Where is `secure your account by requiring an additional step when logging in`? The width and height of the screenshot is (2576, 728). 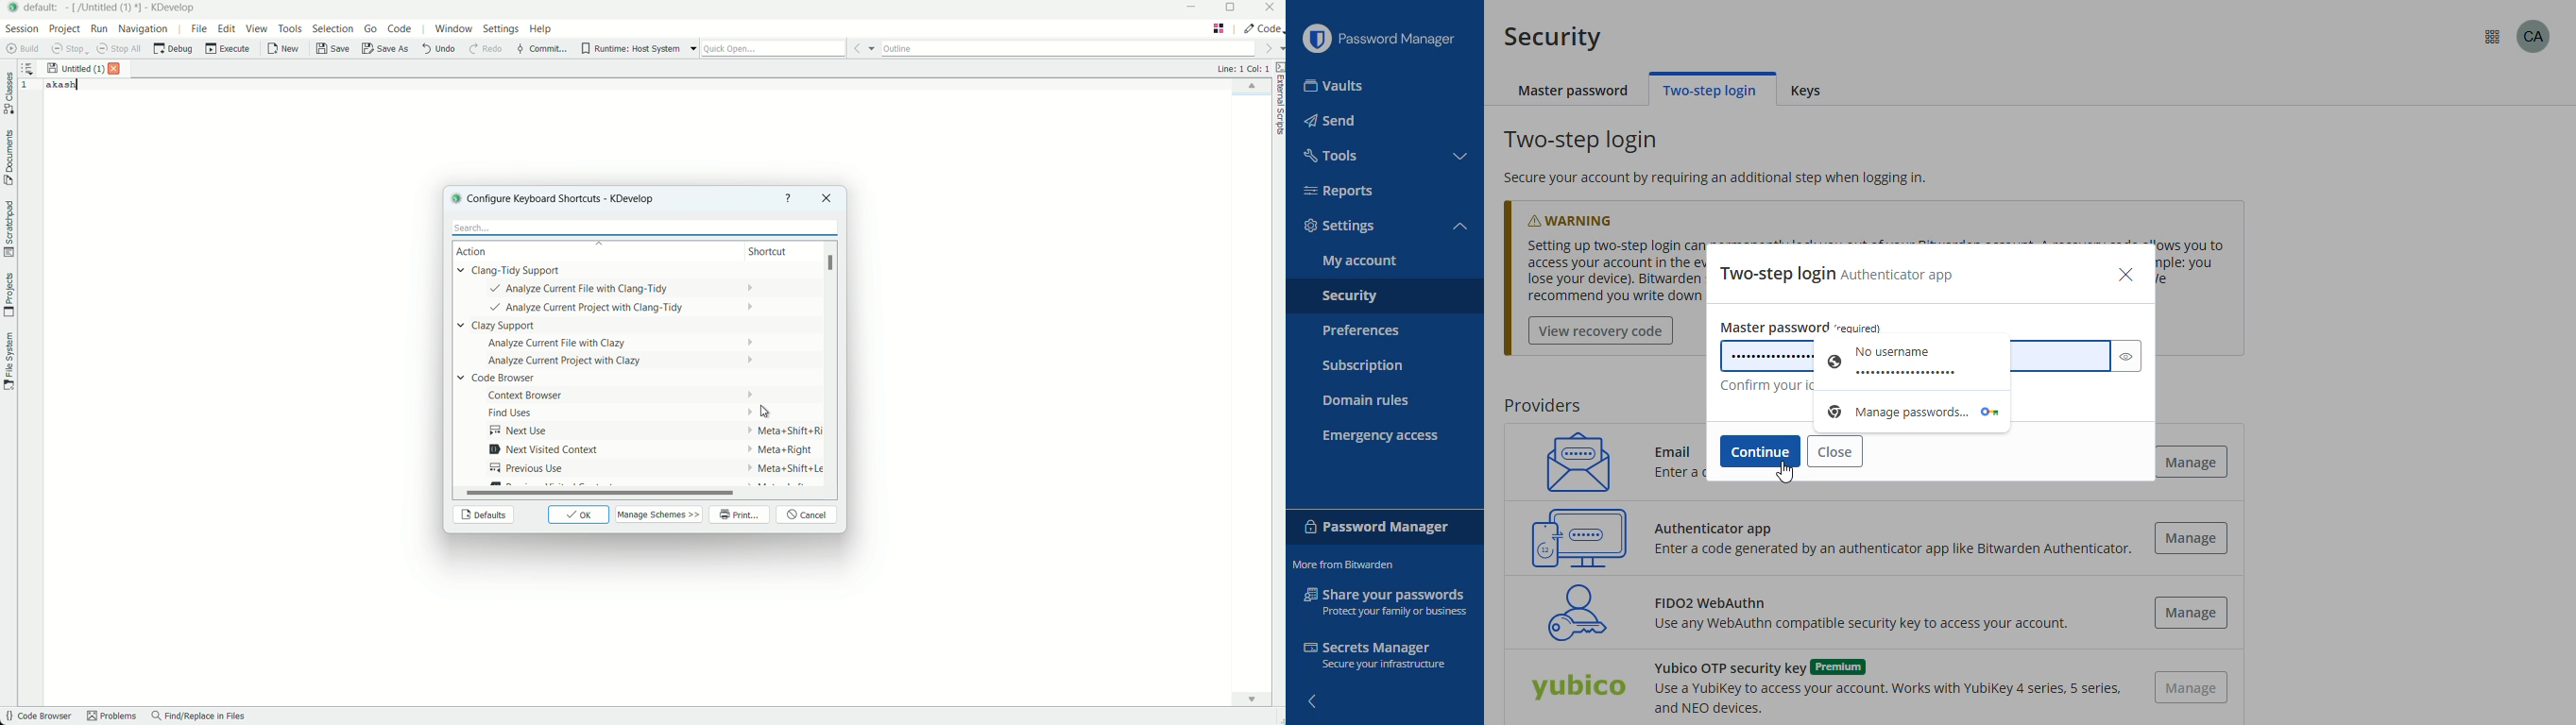 secure your account by requiring an additional step when logging in is located at coordinates (1717, 180).